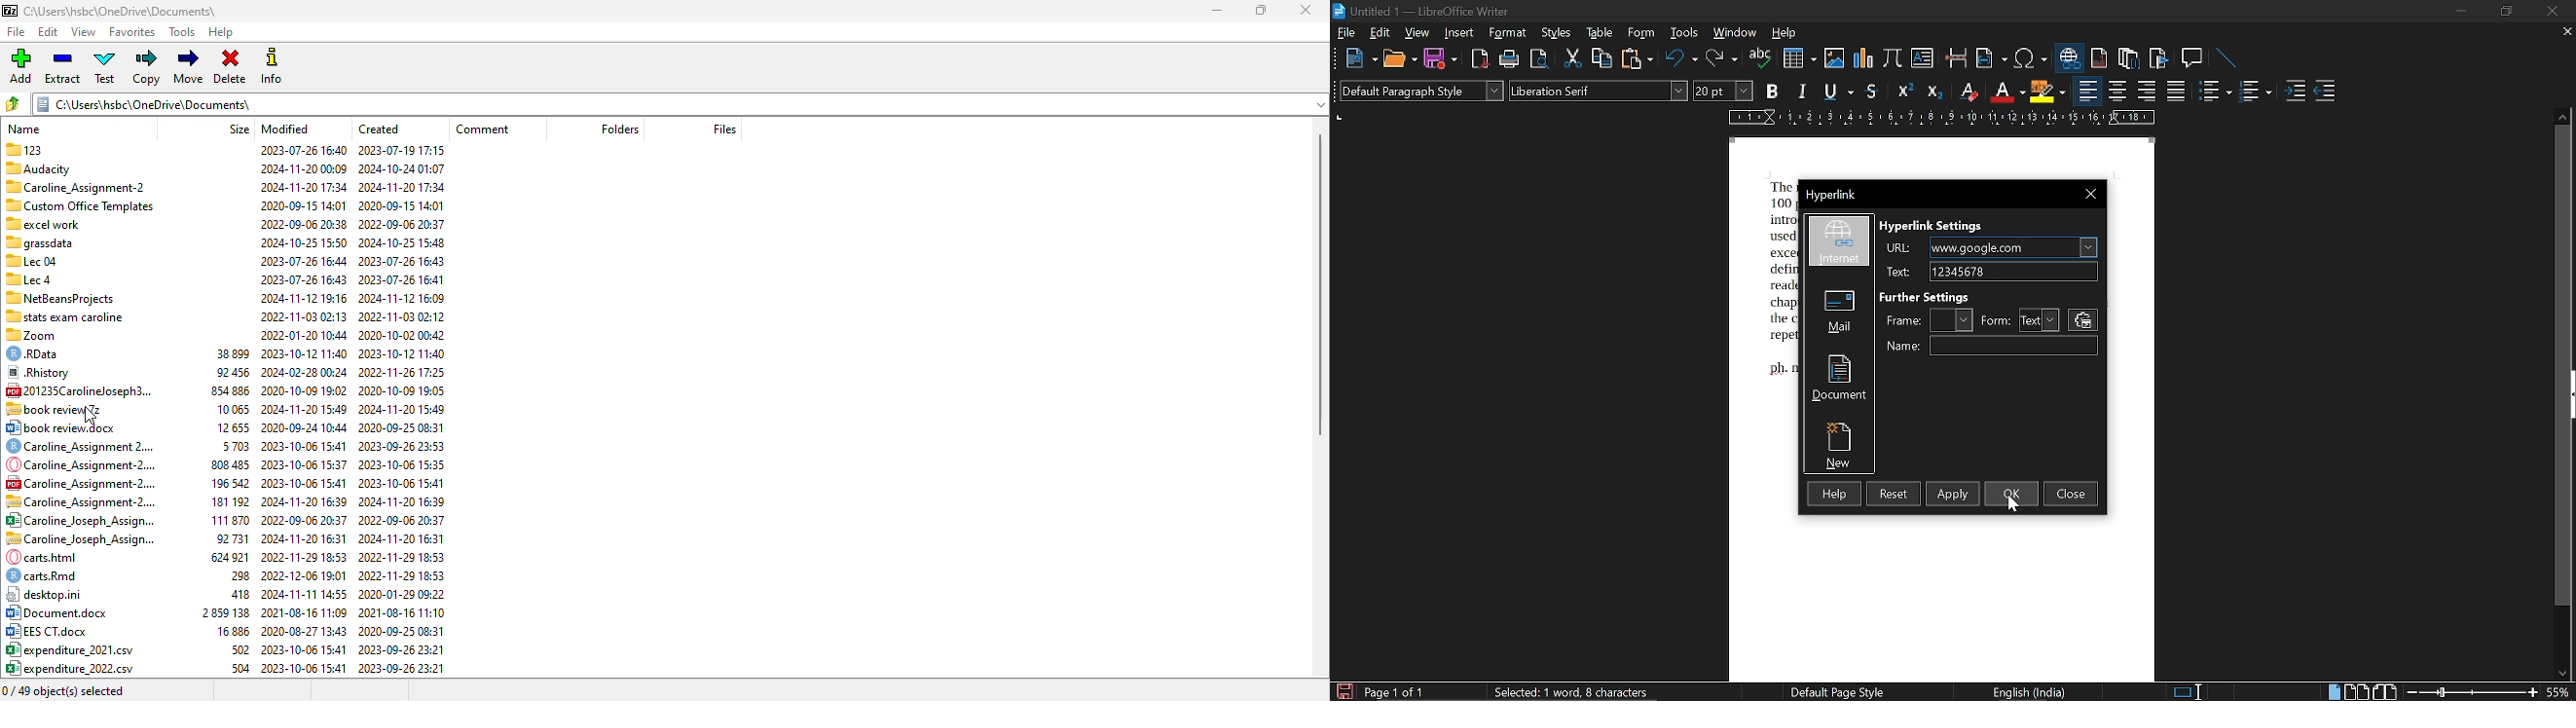 The image size is (2576, 728). What do you see at coordinates (65, 316) in the screenshot?
I see `“stats exam caroline` at bounding box center [65, 316].